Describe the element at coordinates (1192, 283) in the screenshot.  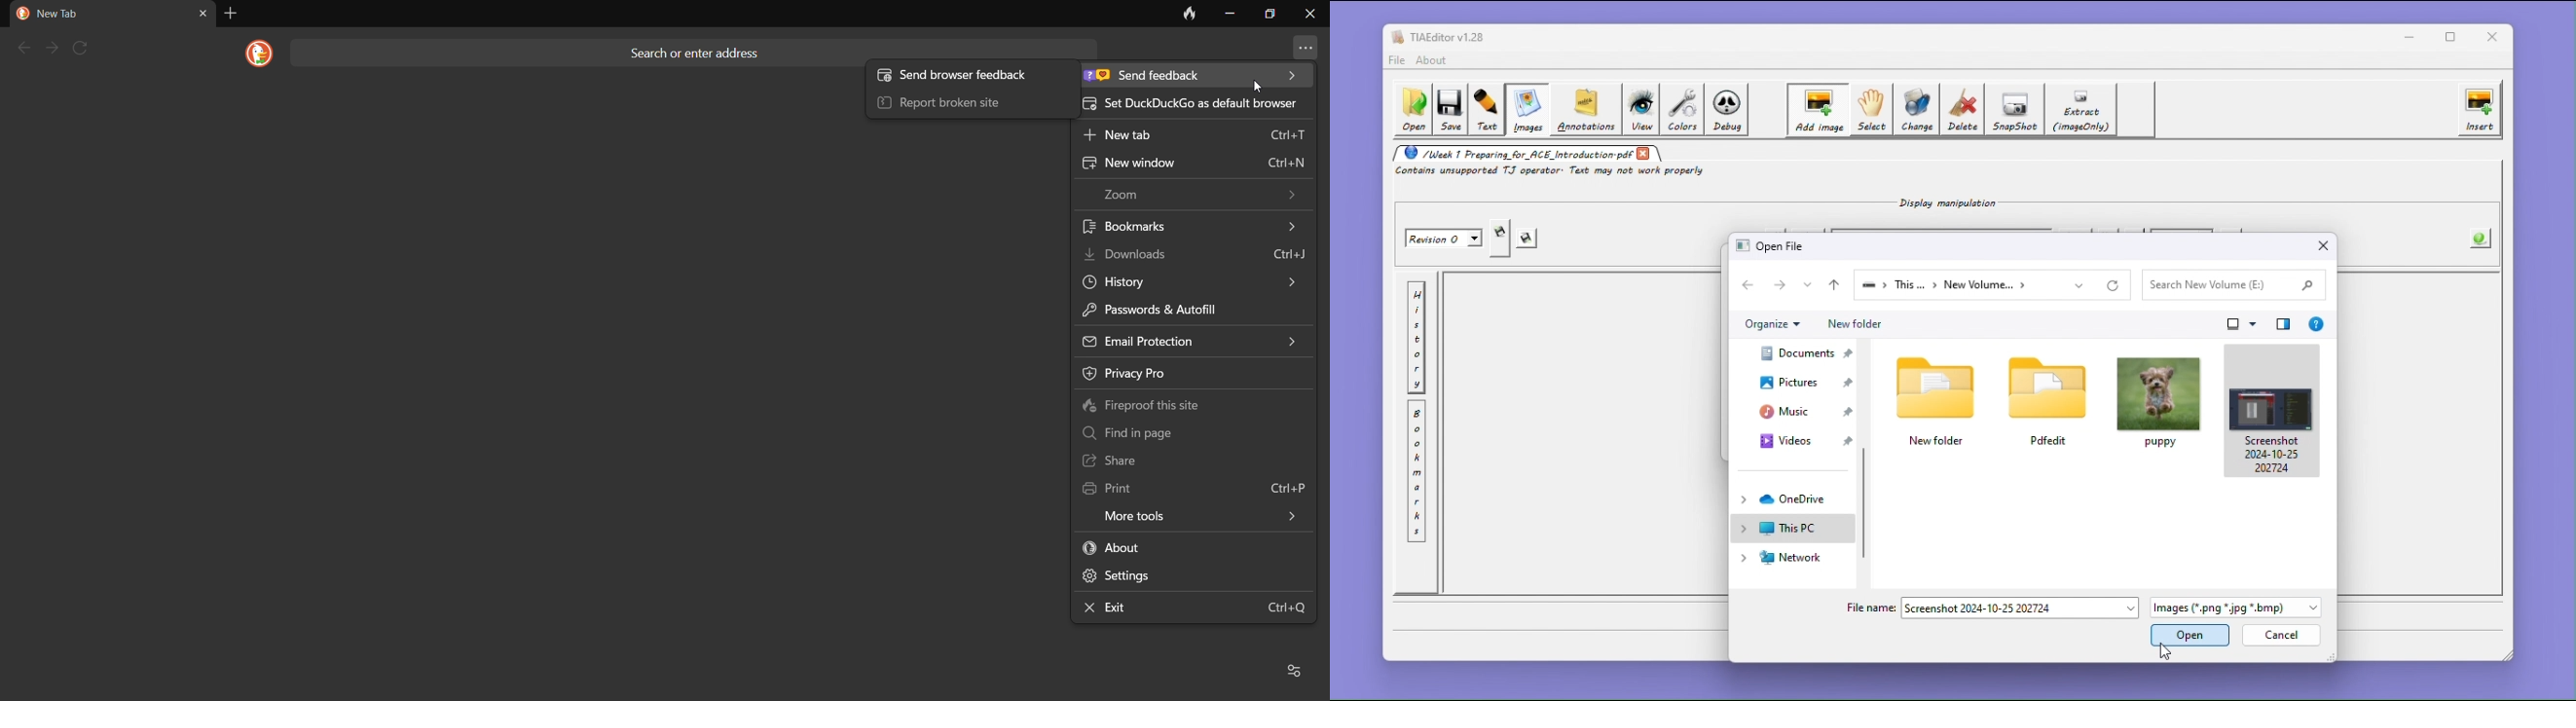
I see `history` at that location.